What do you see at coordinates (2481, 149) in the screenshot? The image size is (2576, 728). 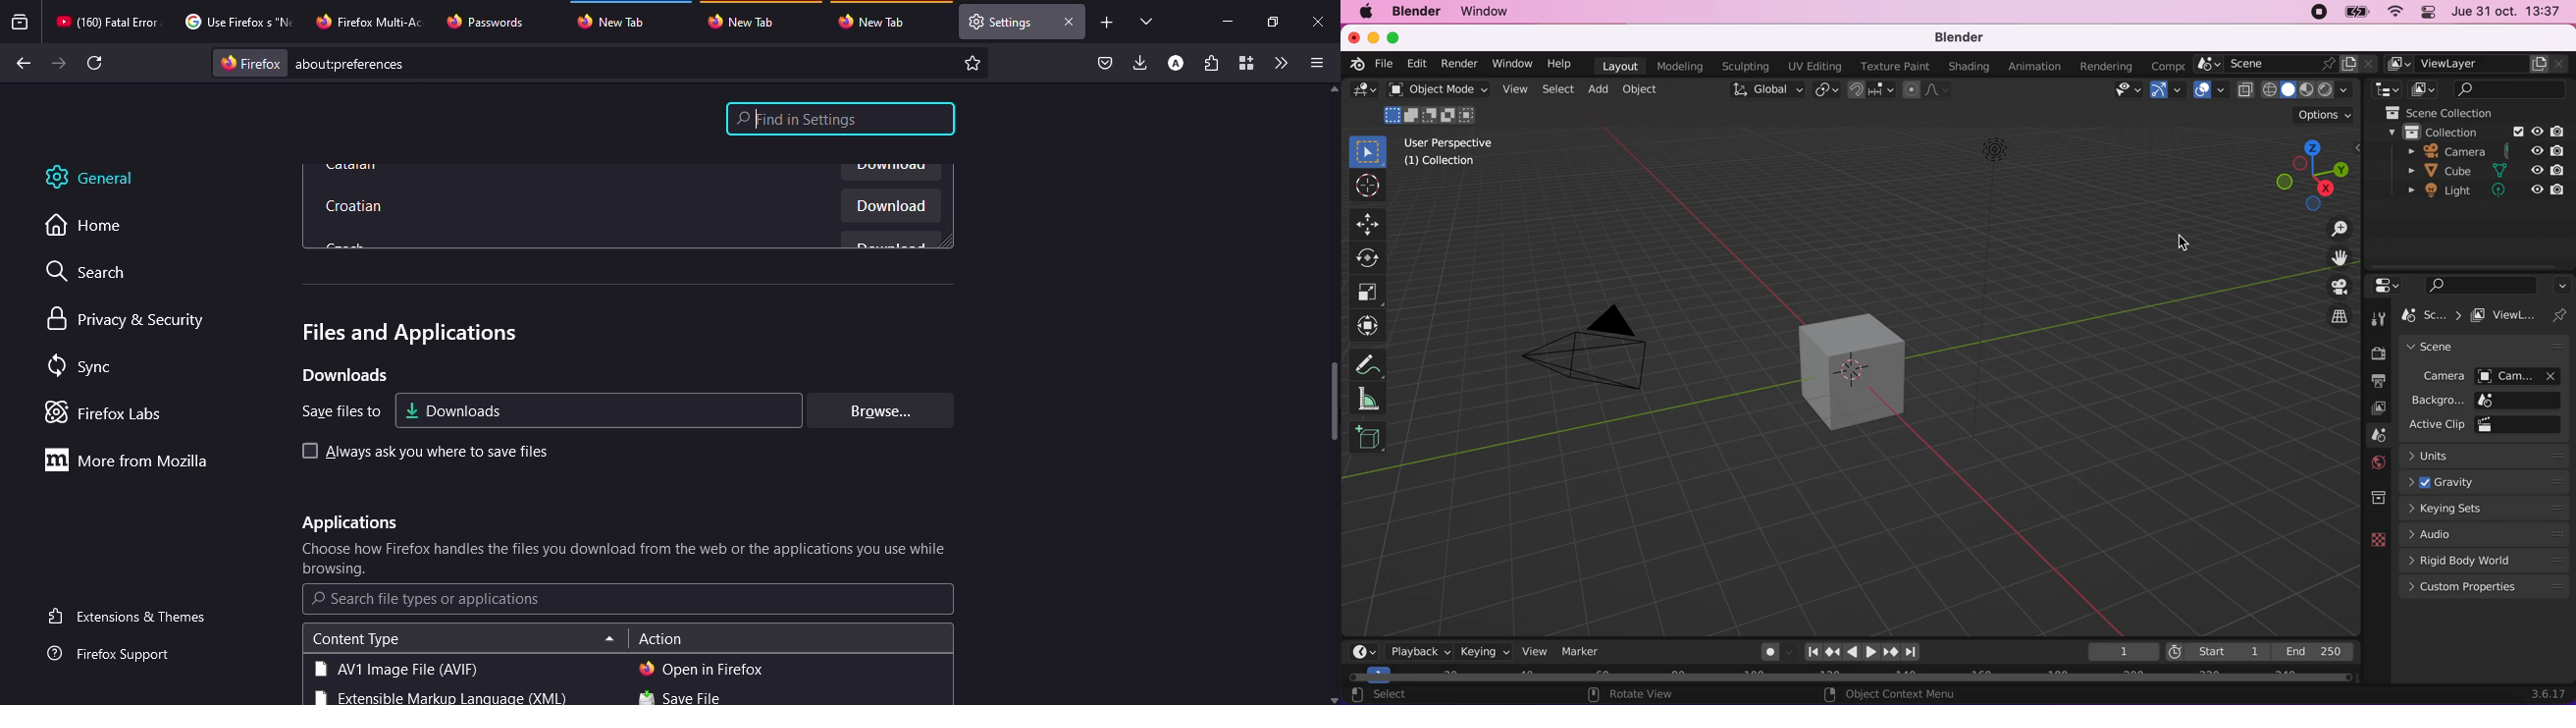 I see `camera` at bounding box center [2481, 149].